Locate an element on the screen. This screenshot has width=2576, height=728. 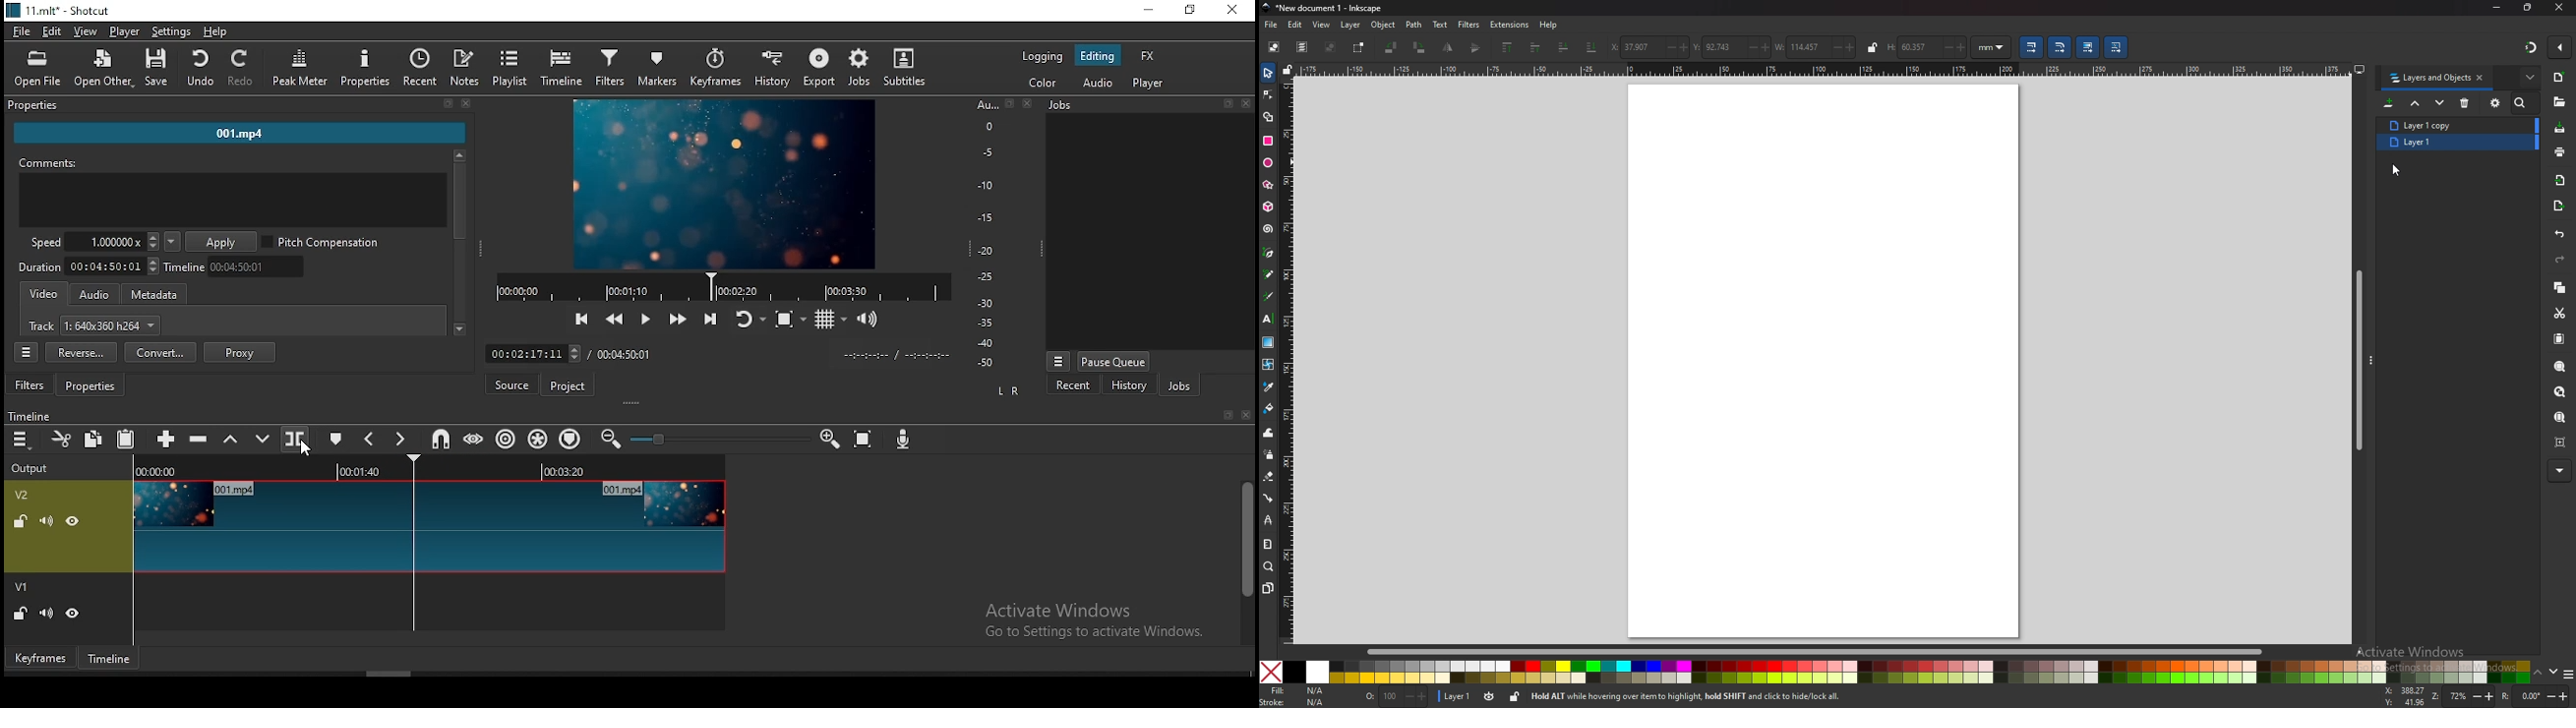
skip to previous point is located at coordinates (581, 317).